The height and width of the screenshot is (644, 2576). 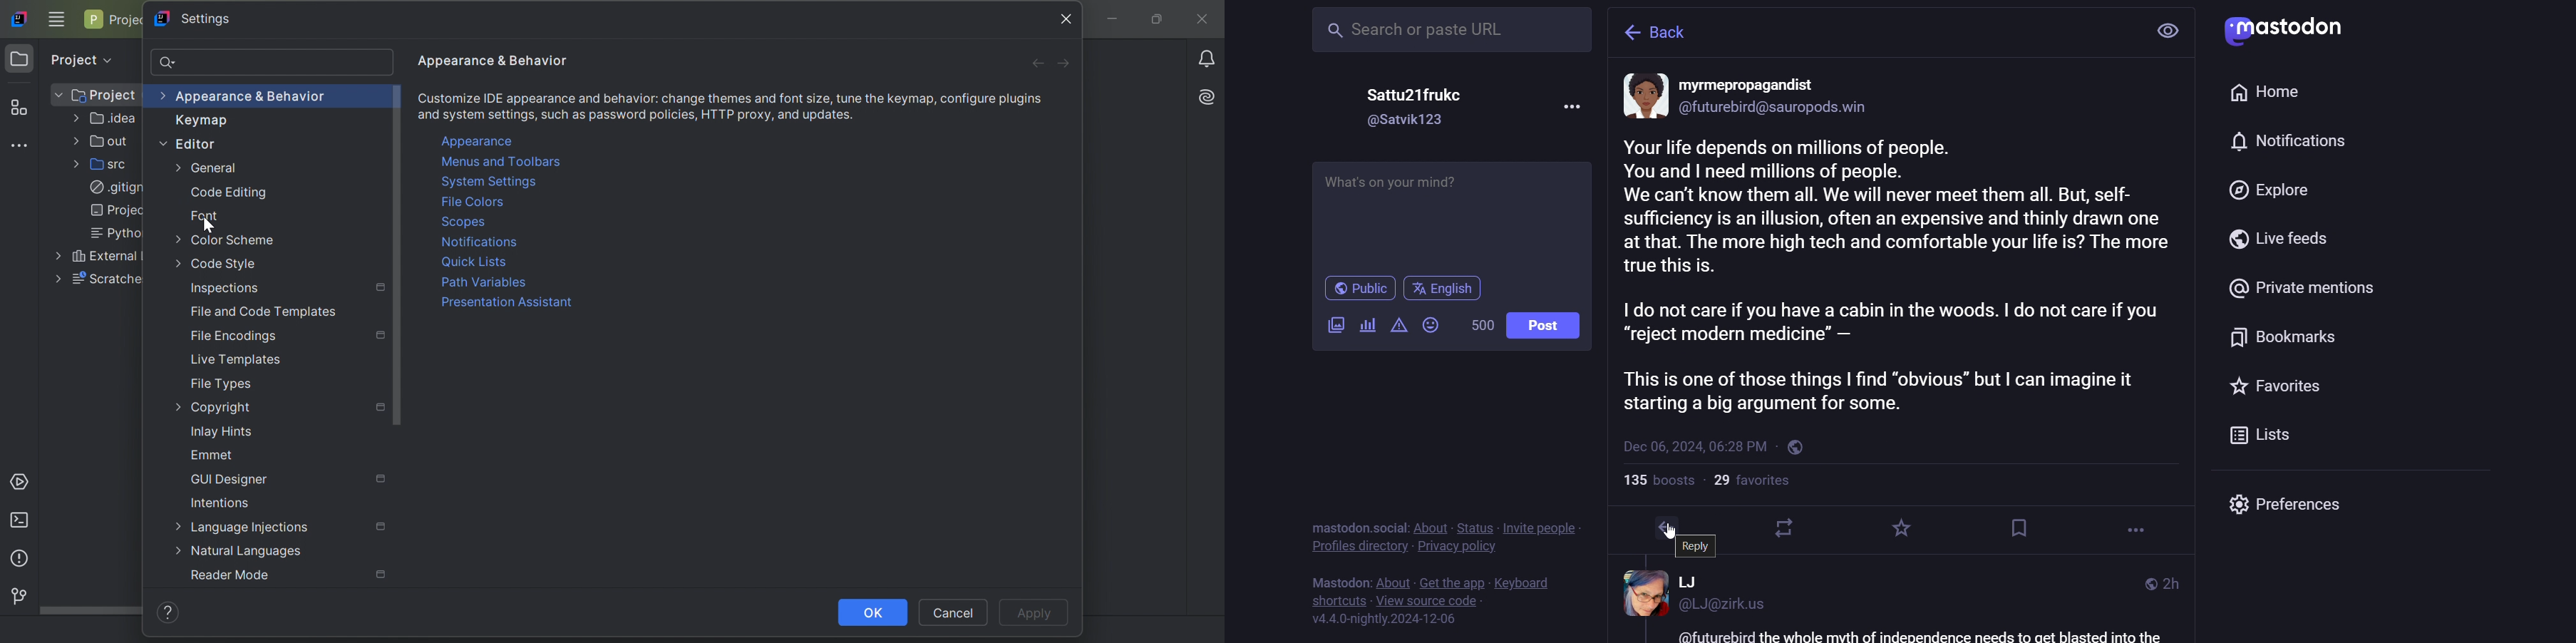 I want to click on text, so click(x=1917, y=636).